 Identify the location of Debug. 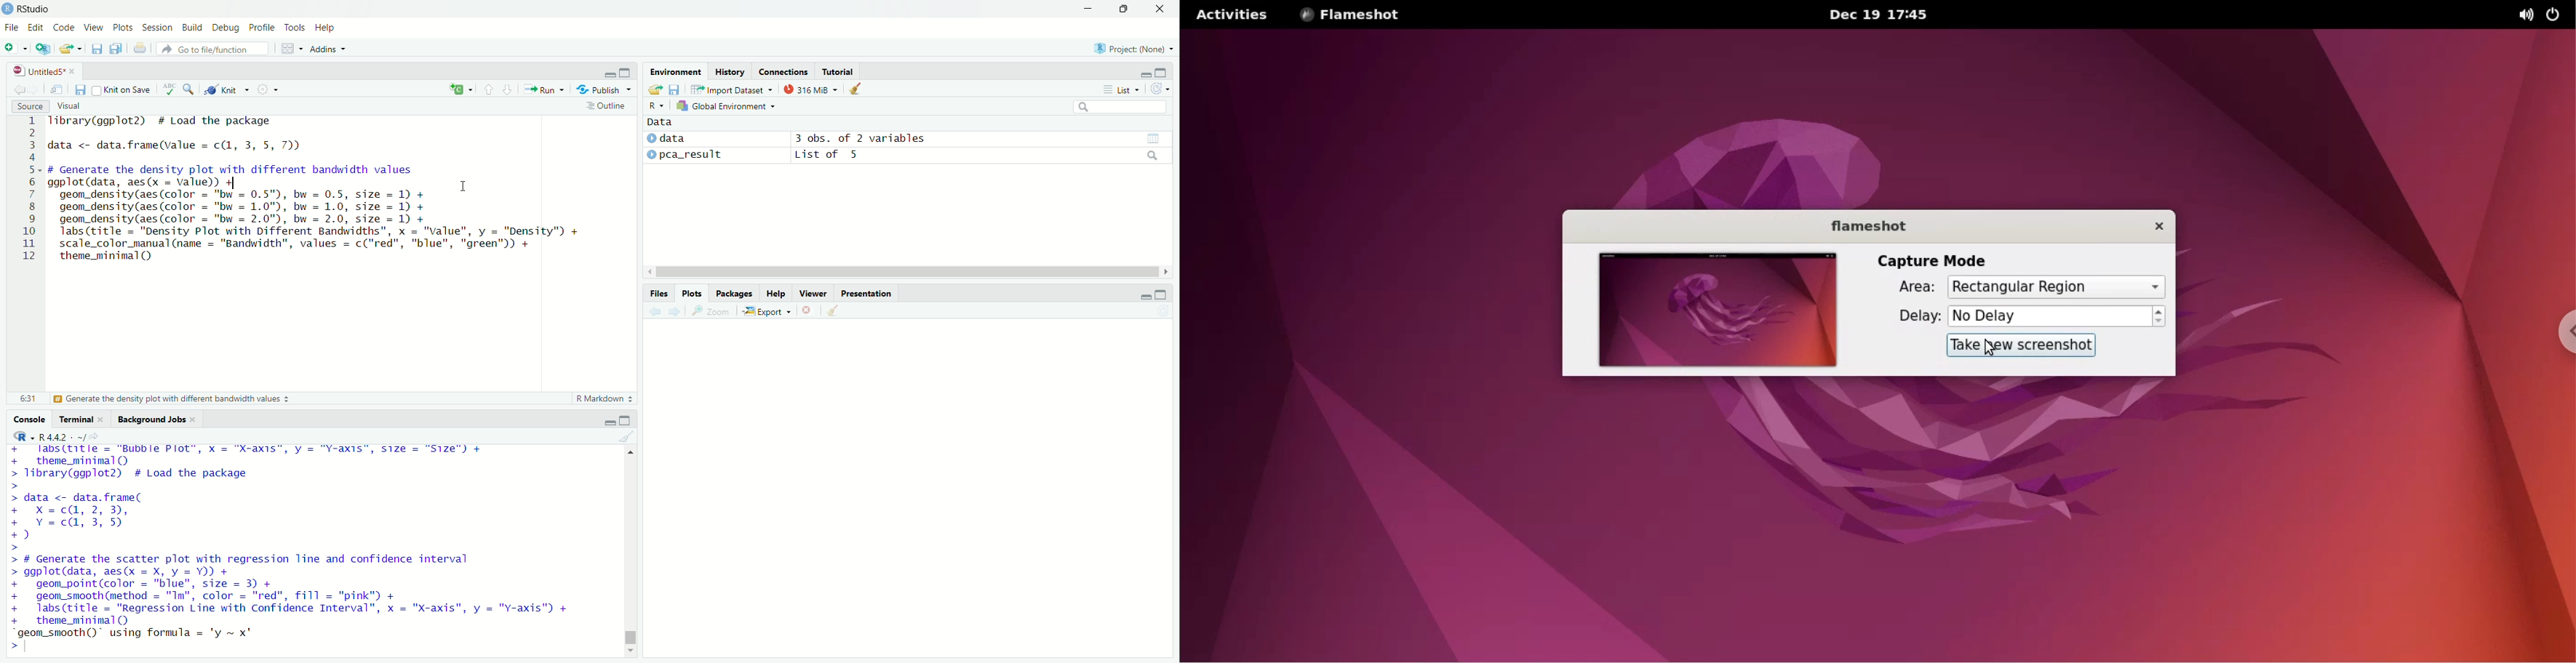
(225, 28).